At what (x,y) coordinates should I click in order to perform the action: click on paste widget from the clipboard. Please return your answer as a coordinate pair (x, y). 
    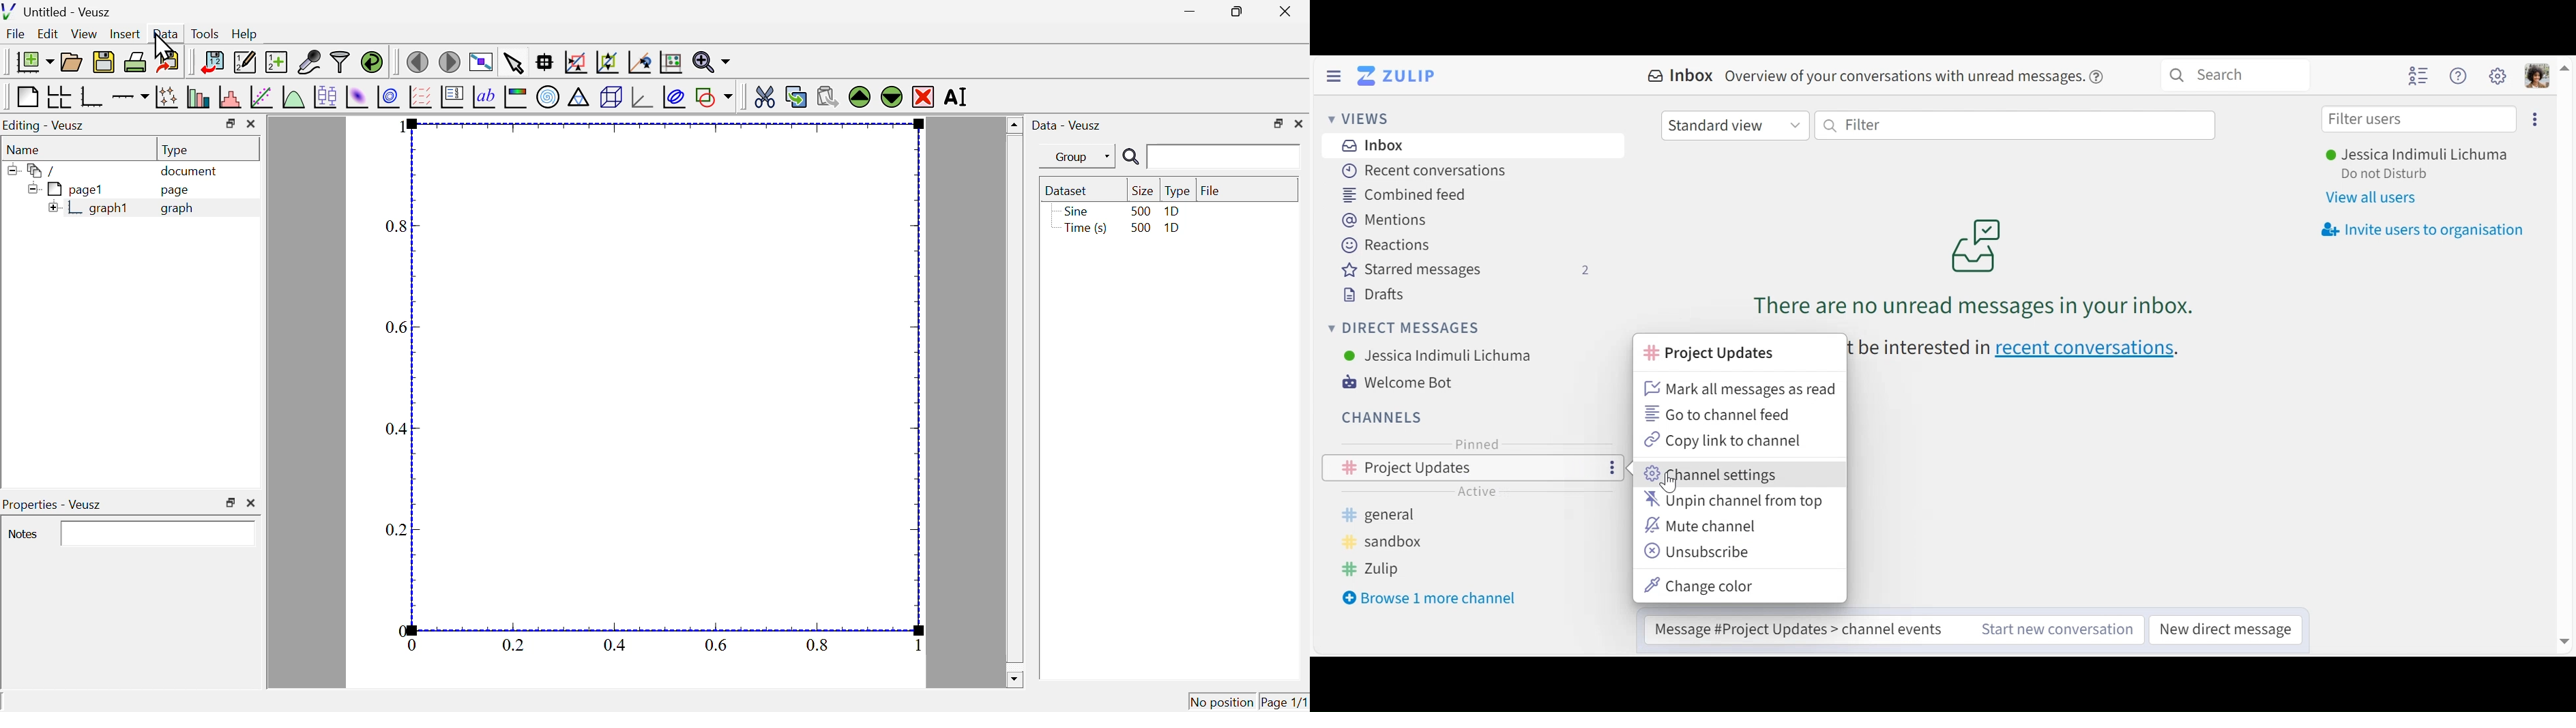
    Looking at the image, I should click on (828, 95).